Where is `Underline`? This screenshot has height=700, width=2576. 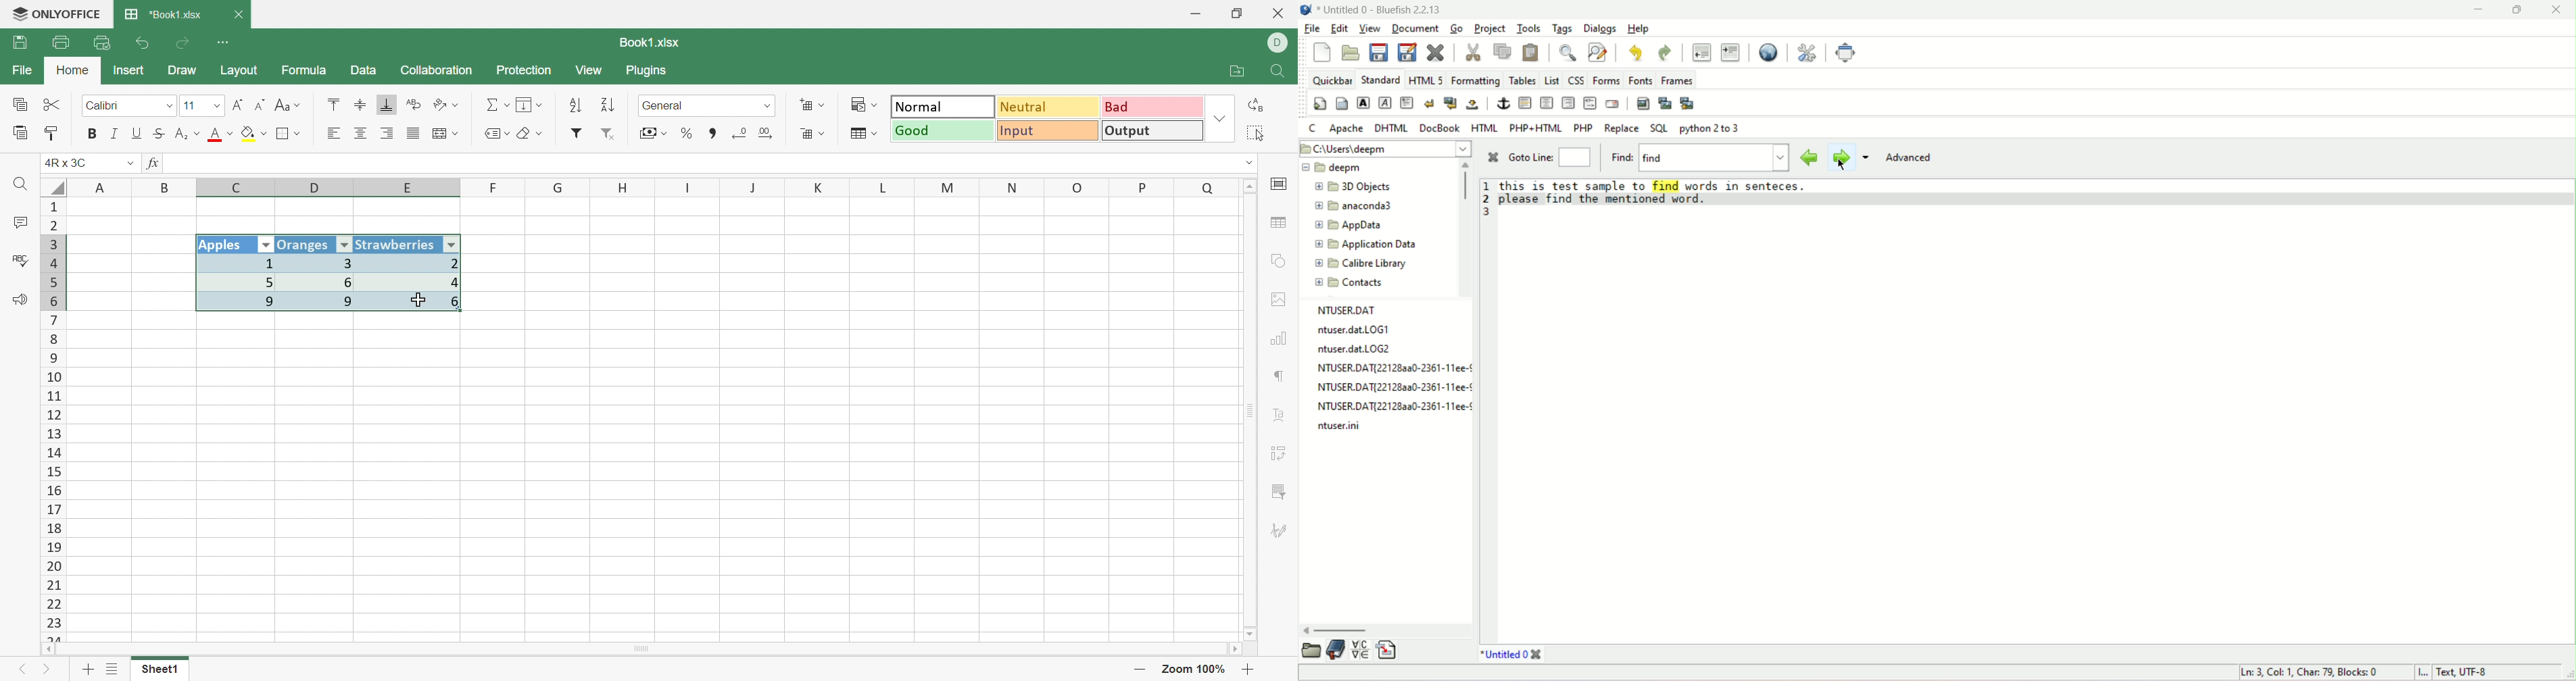 Underline is located at coordinates (137, 133).